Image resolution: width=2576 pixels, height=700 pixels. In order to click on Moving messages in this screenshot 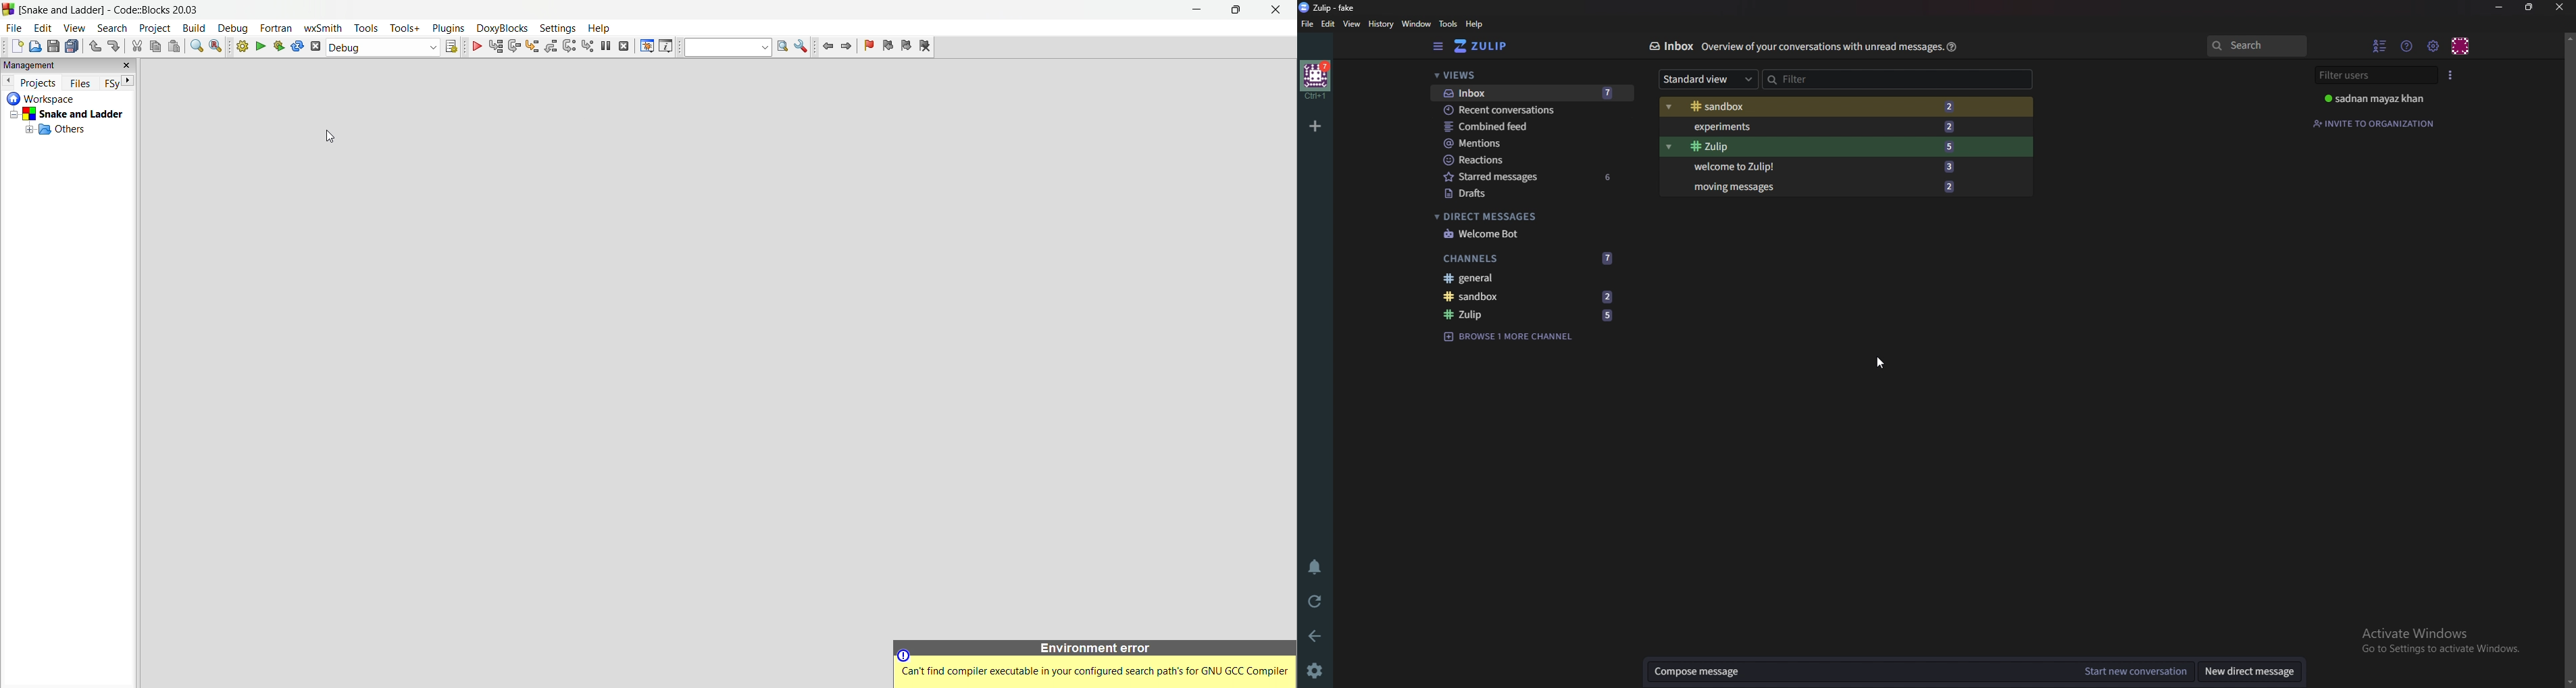, I will do `click(1823, 185)`.